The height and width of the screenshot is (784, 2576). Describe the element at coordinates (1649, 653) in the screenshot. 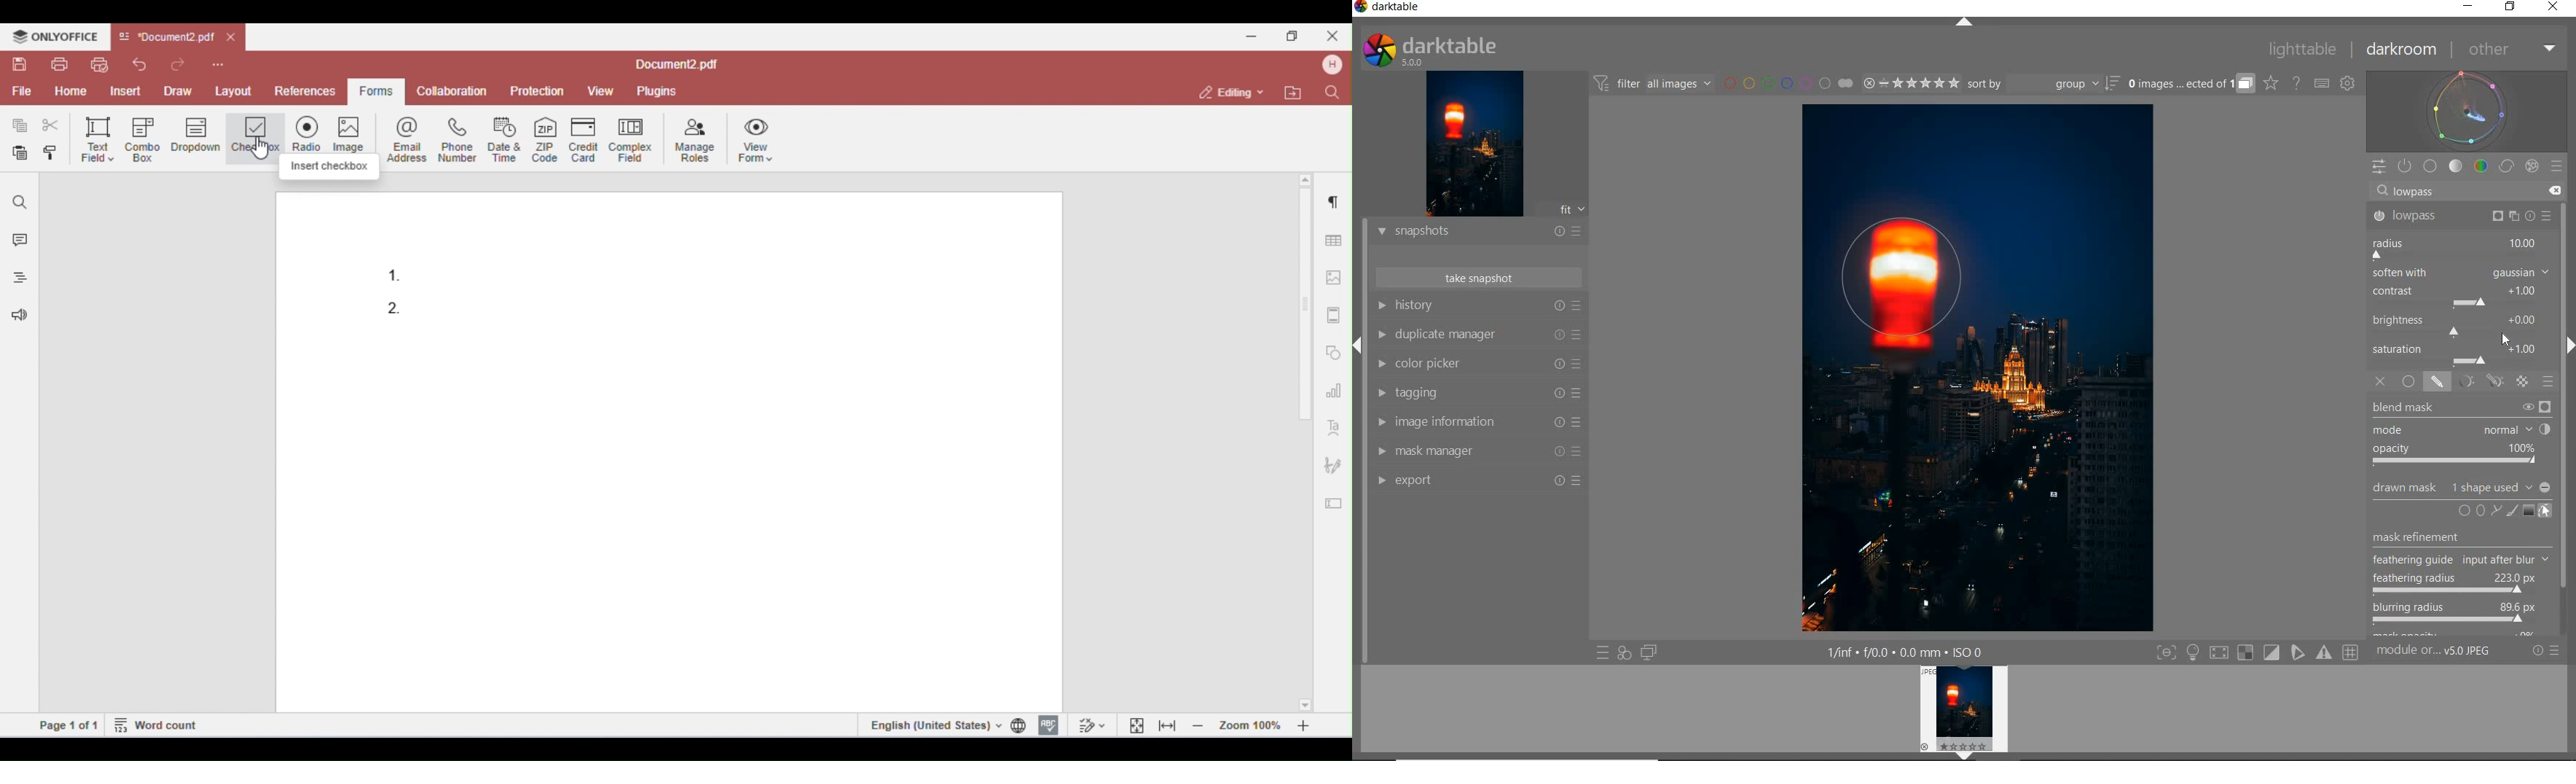

I see `DISPLAY A SECOND DARKROOM IMAGE WINDOW` at that location.